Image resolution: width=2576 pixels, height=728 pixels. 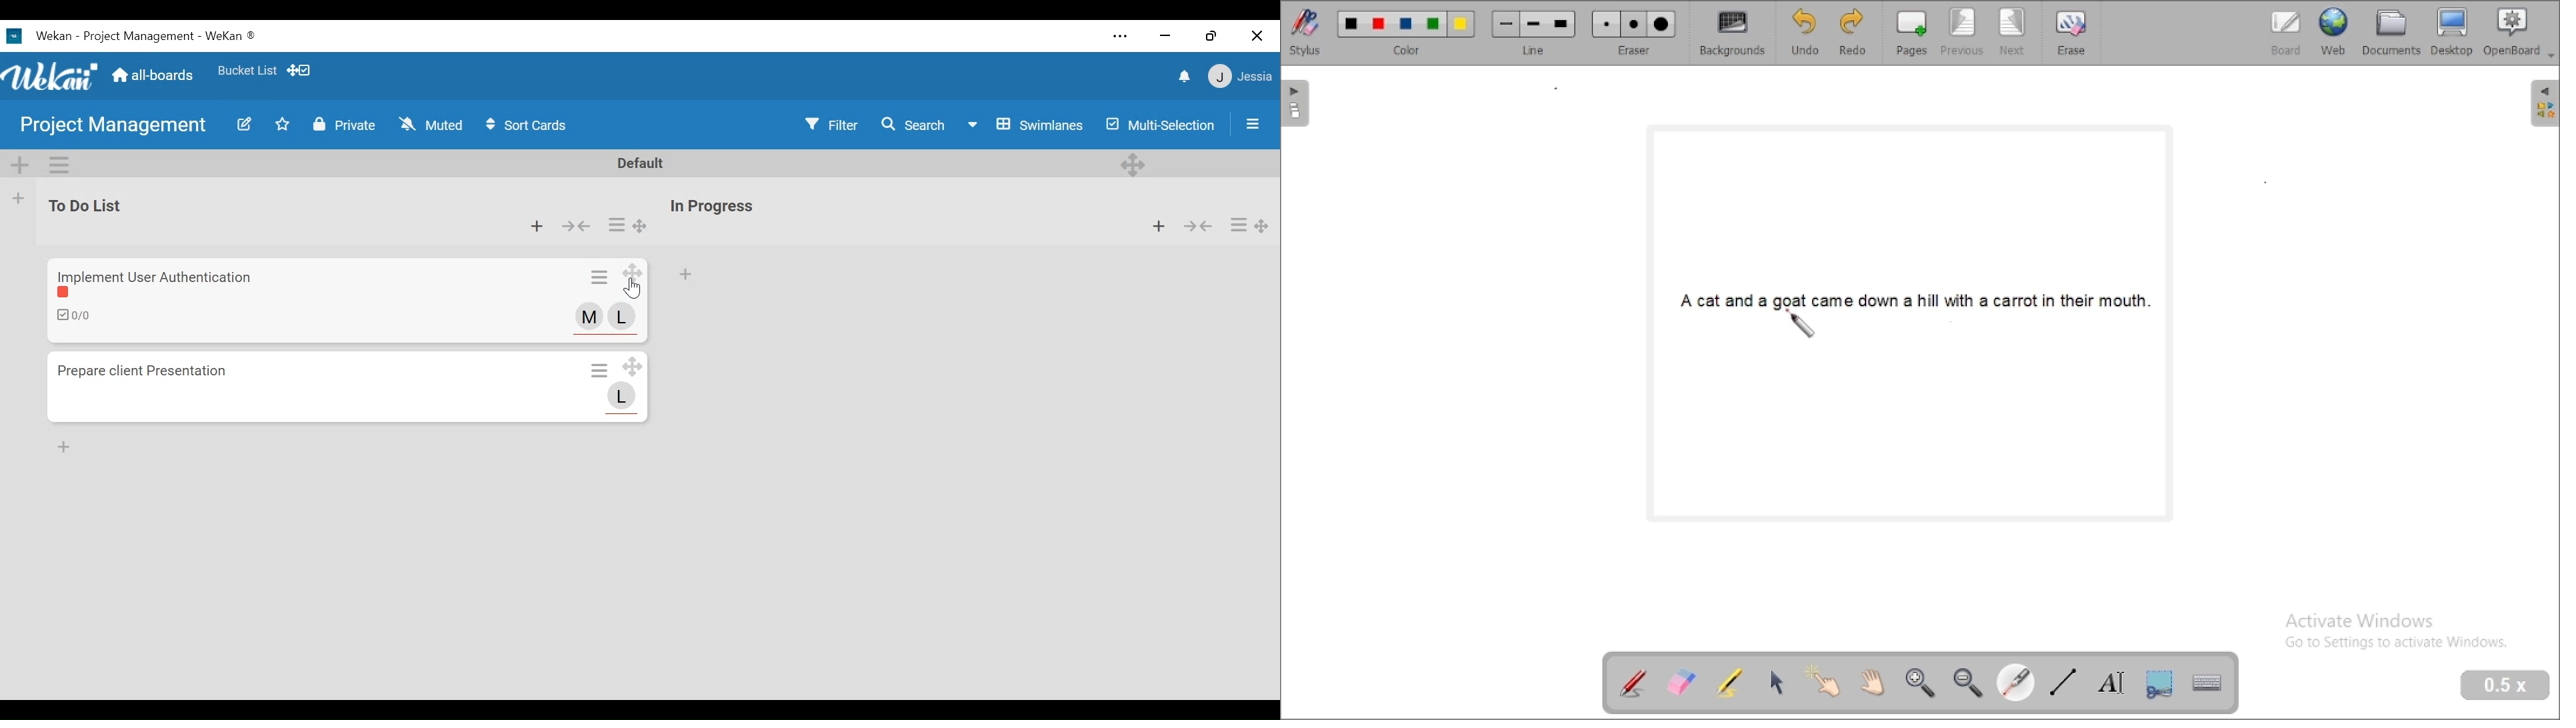 What do you see at coordinates (1239, 224) in the screenshot?
I see `Card actions` at bounding box center [1239, 224].